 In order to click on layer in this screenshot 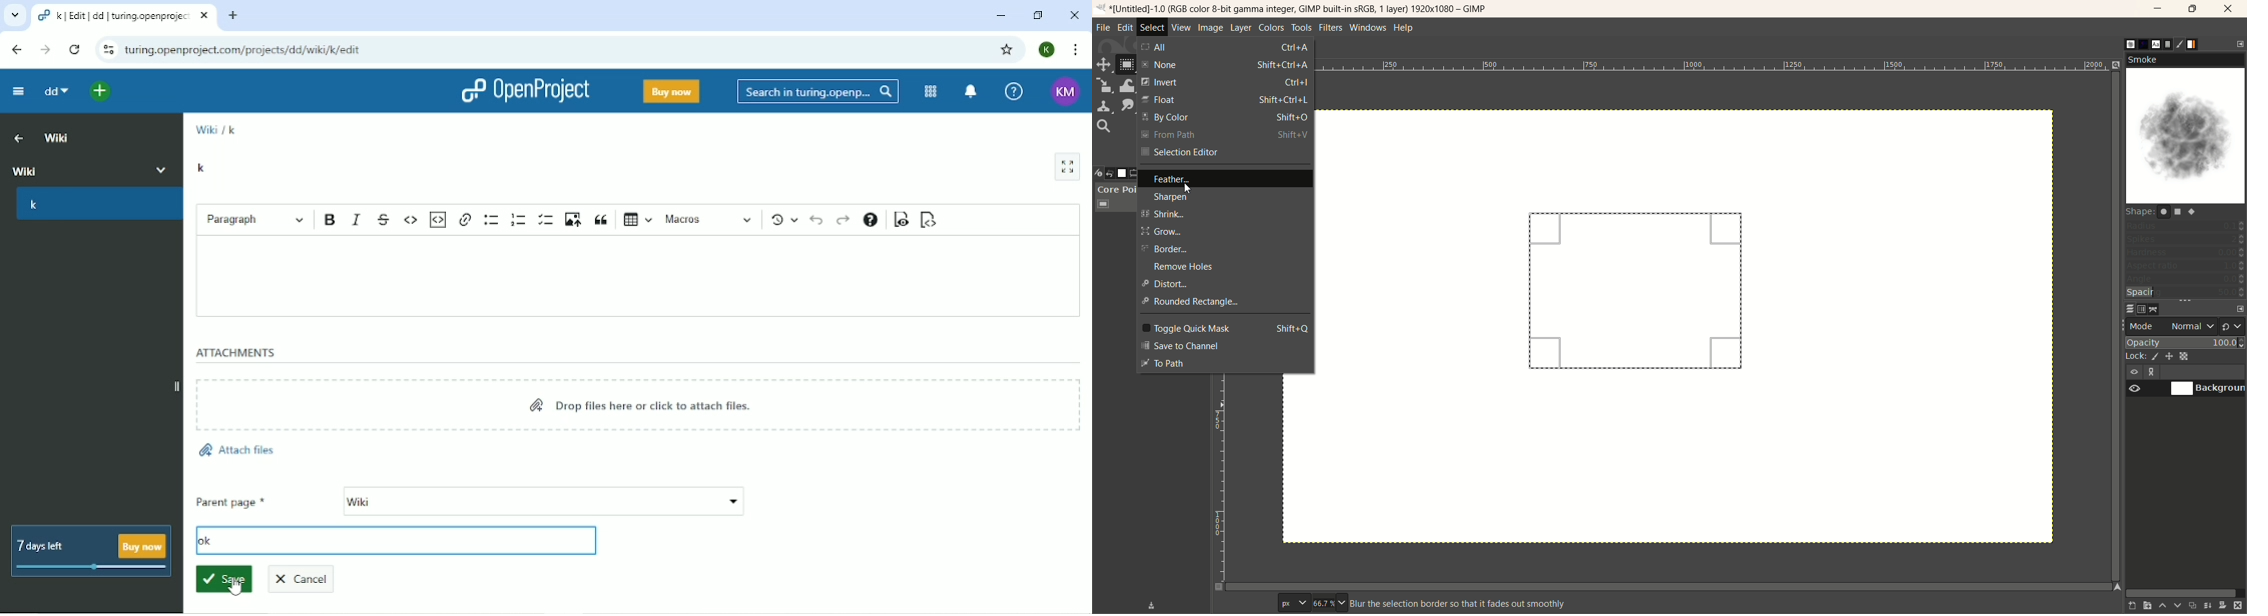, I will do `click(2130, 309)`.